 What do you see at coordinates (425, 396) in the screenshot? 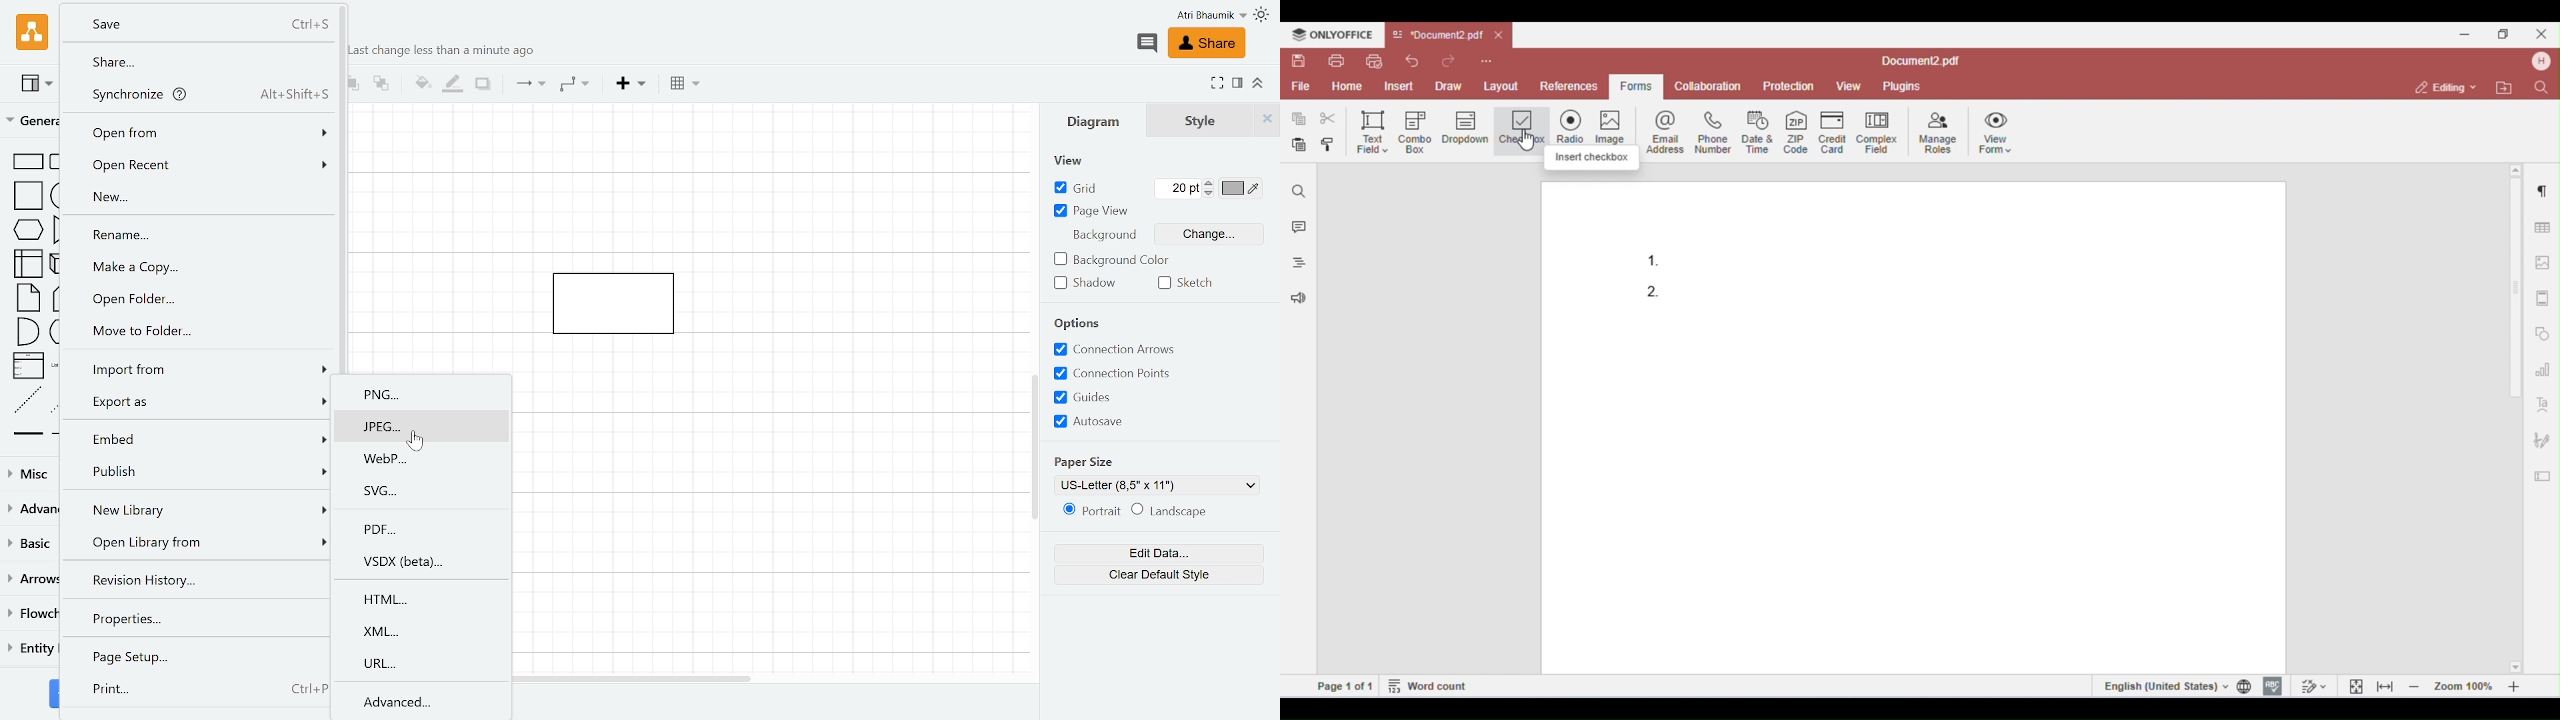
I see `PNG` at bounding box center [425, 396].